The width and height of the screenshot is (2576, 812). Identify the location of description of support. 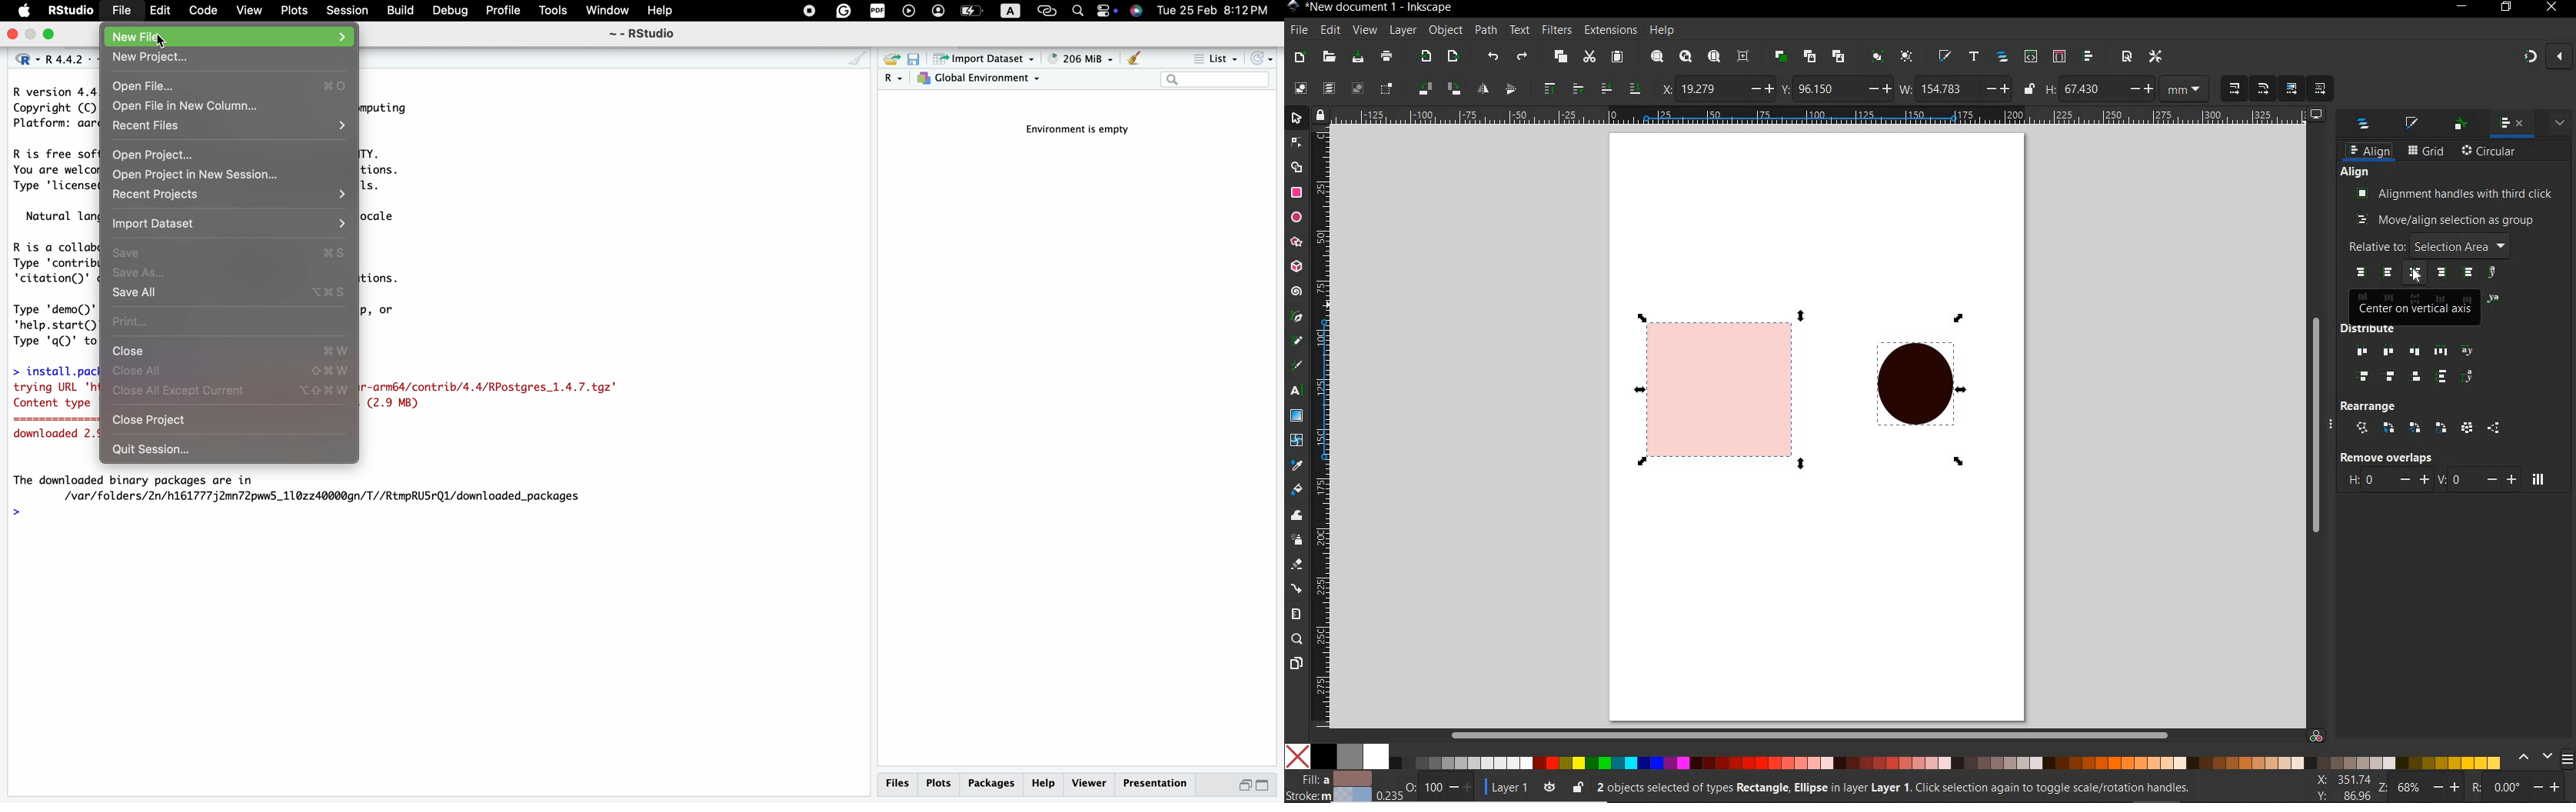
(59, 215).